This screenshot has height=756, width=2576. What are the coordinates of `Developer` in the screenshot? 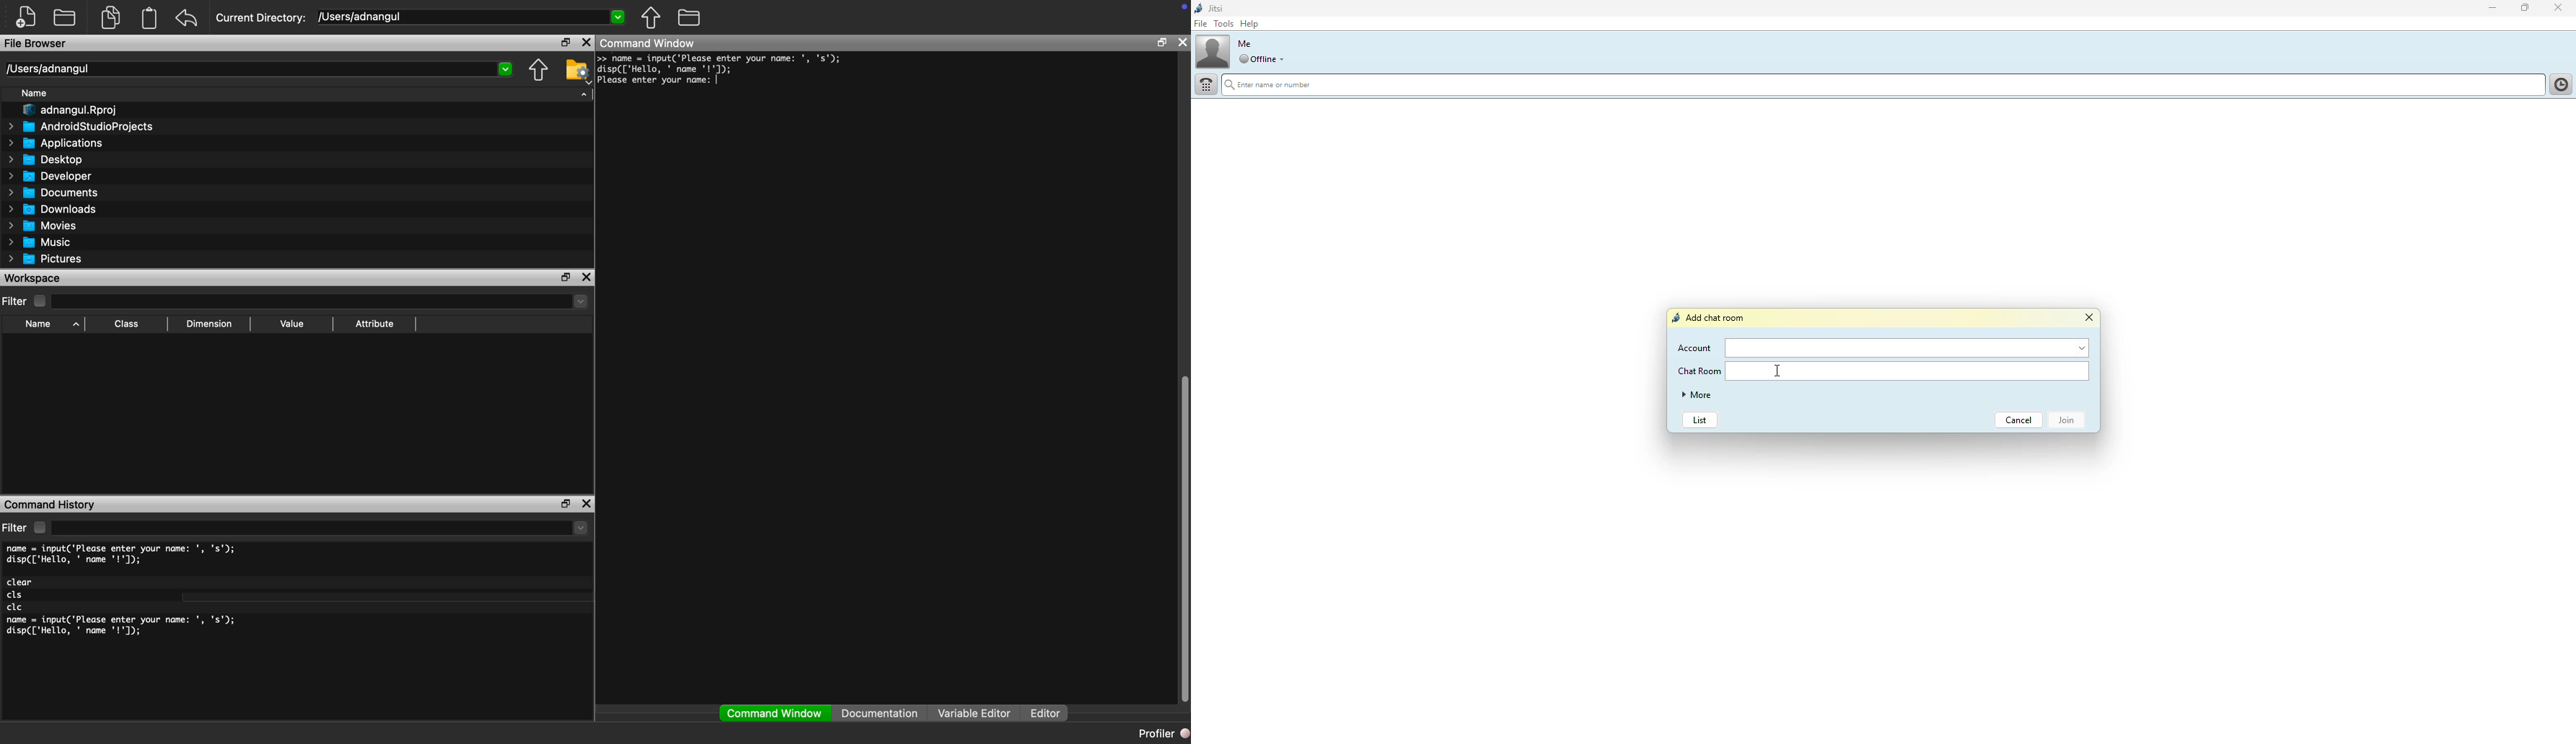 It's located at (48, 176).